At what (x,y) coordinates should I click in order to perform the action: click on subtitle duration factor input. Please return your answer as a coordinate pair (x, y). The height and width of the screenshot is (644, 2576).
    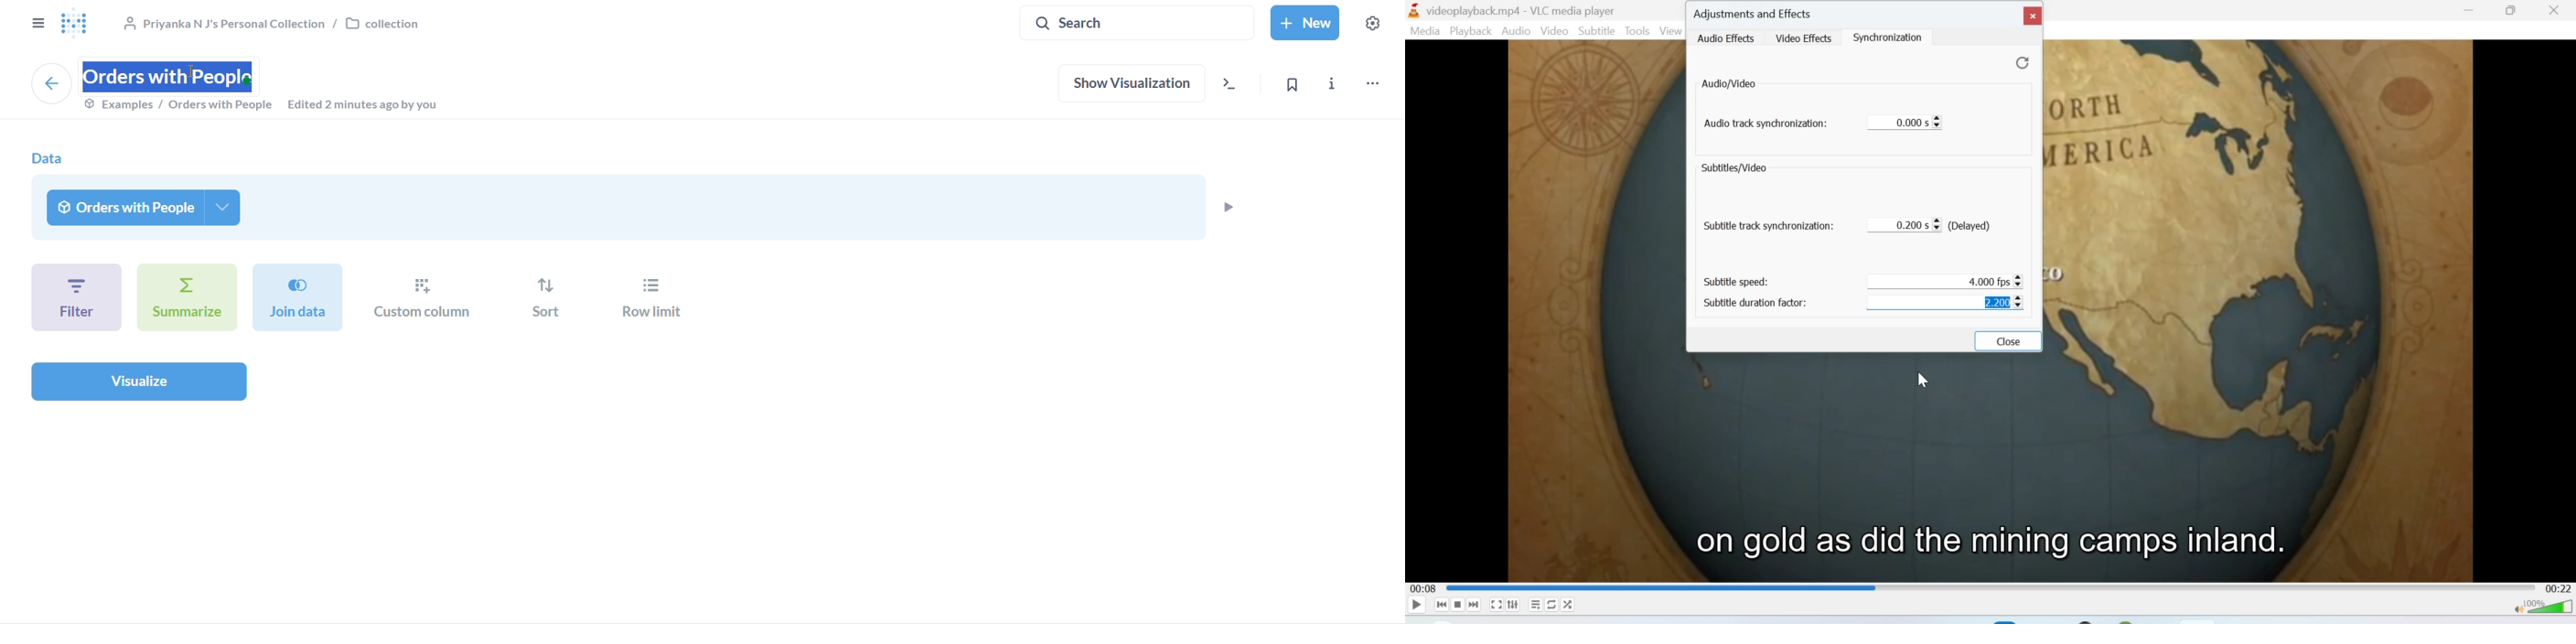
    Looking at the image, I should click on (1948, 303).